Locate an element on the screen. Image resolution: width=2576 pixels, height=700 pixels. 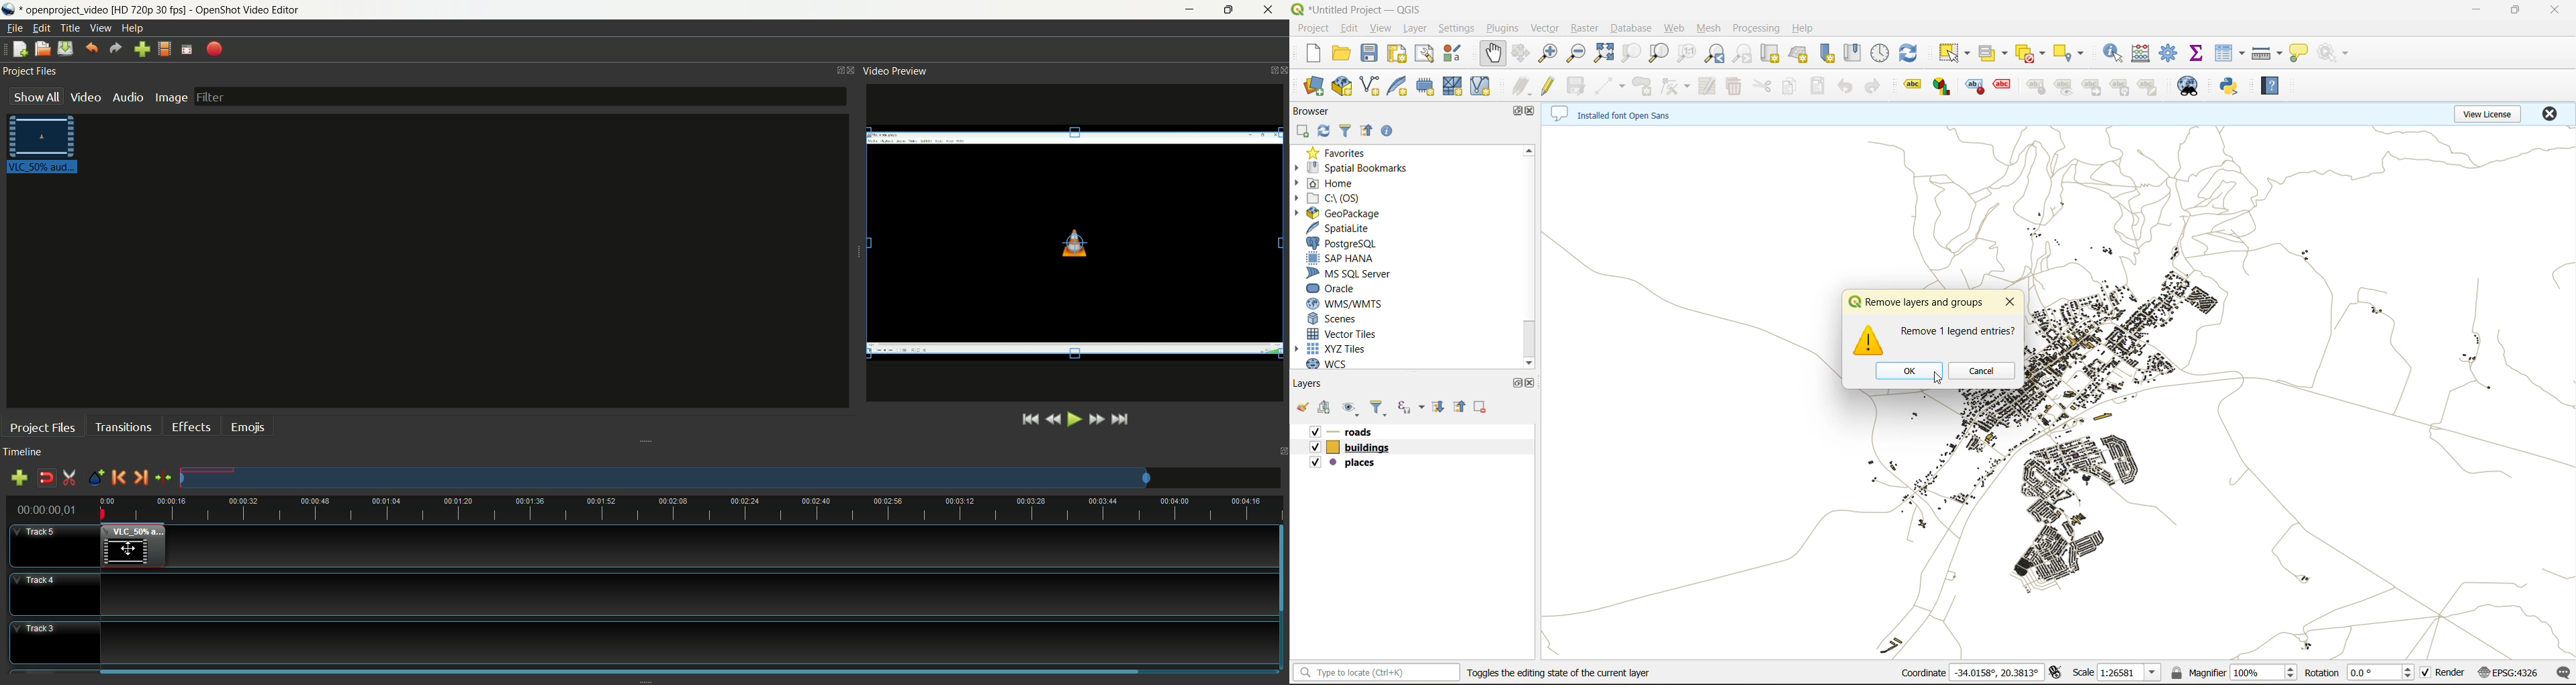
redo is located at coordinates (1877, 84).